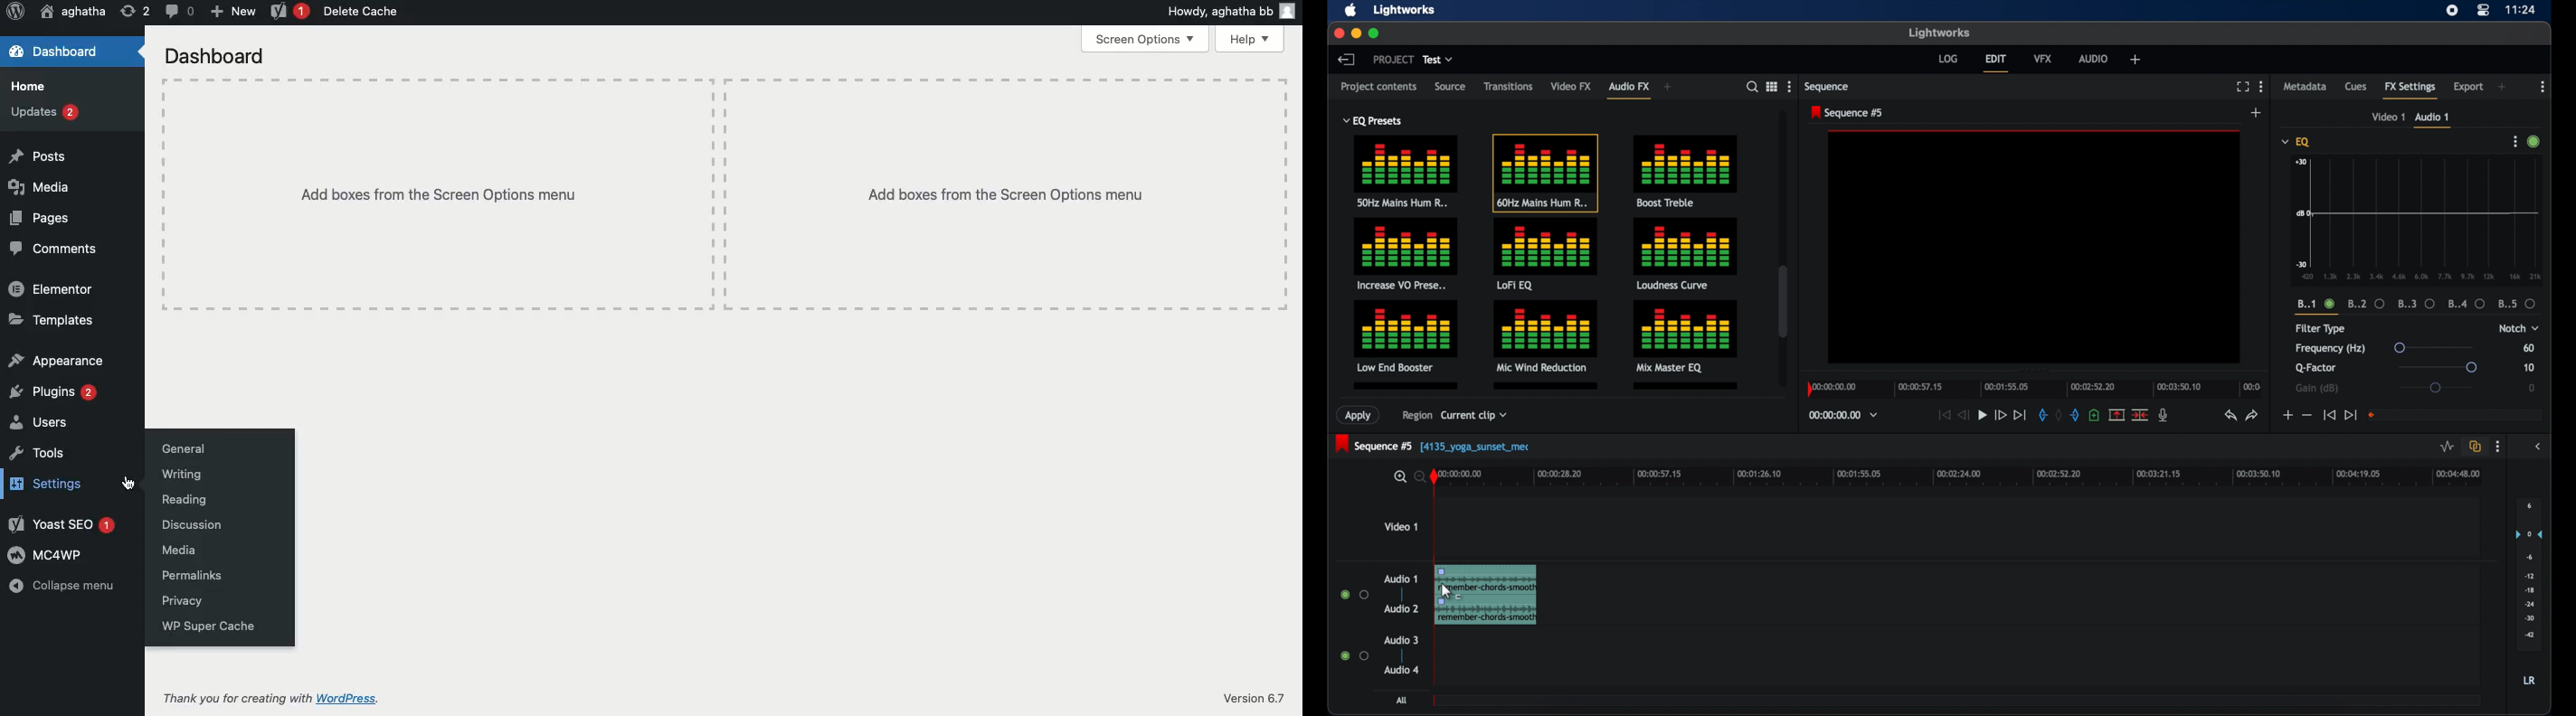 The width and height of the screenshot is (2576, 728). I want to click on redo, so click(2252, 415).